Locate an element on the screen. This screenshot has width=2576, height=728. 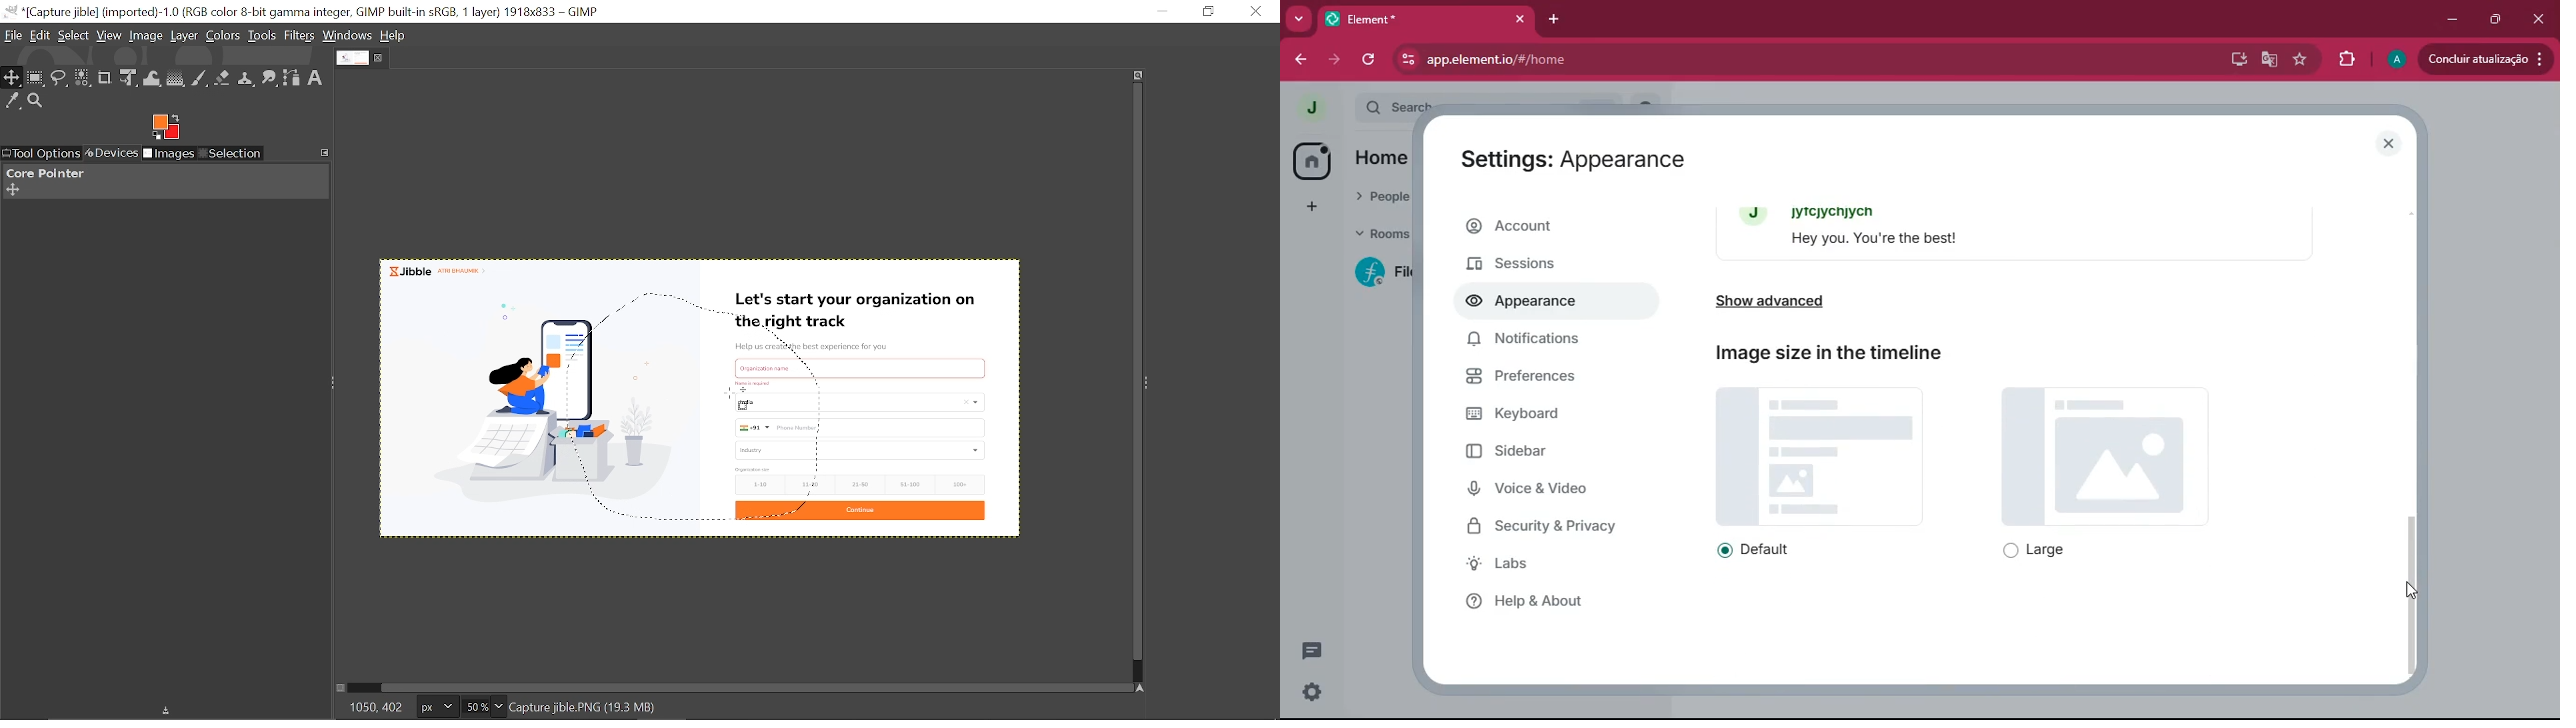
100+ is located at coordinates (958, 483).